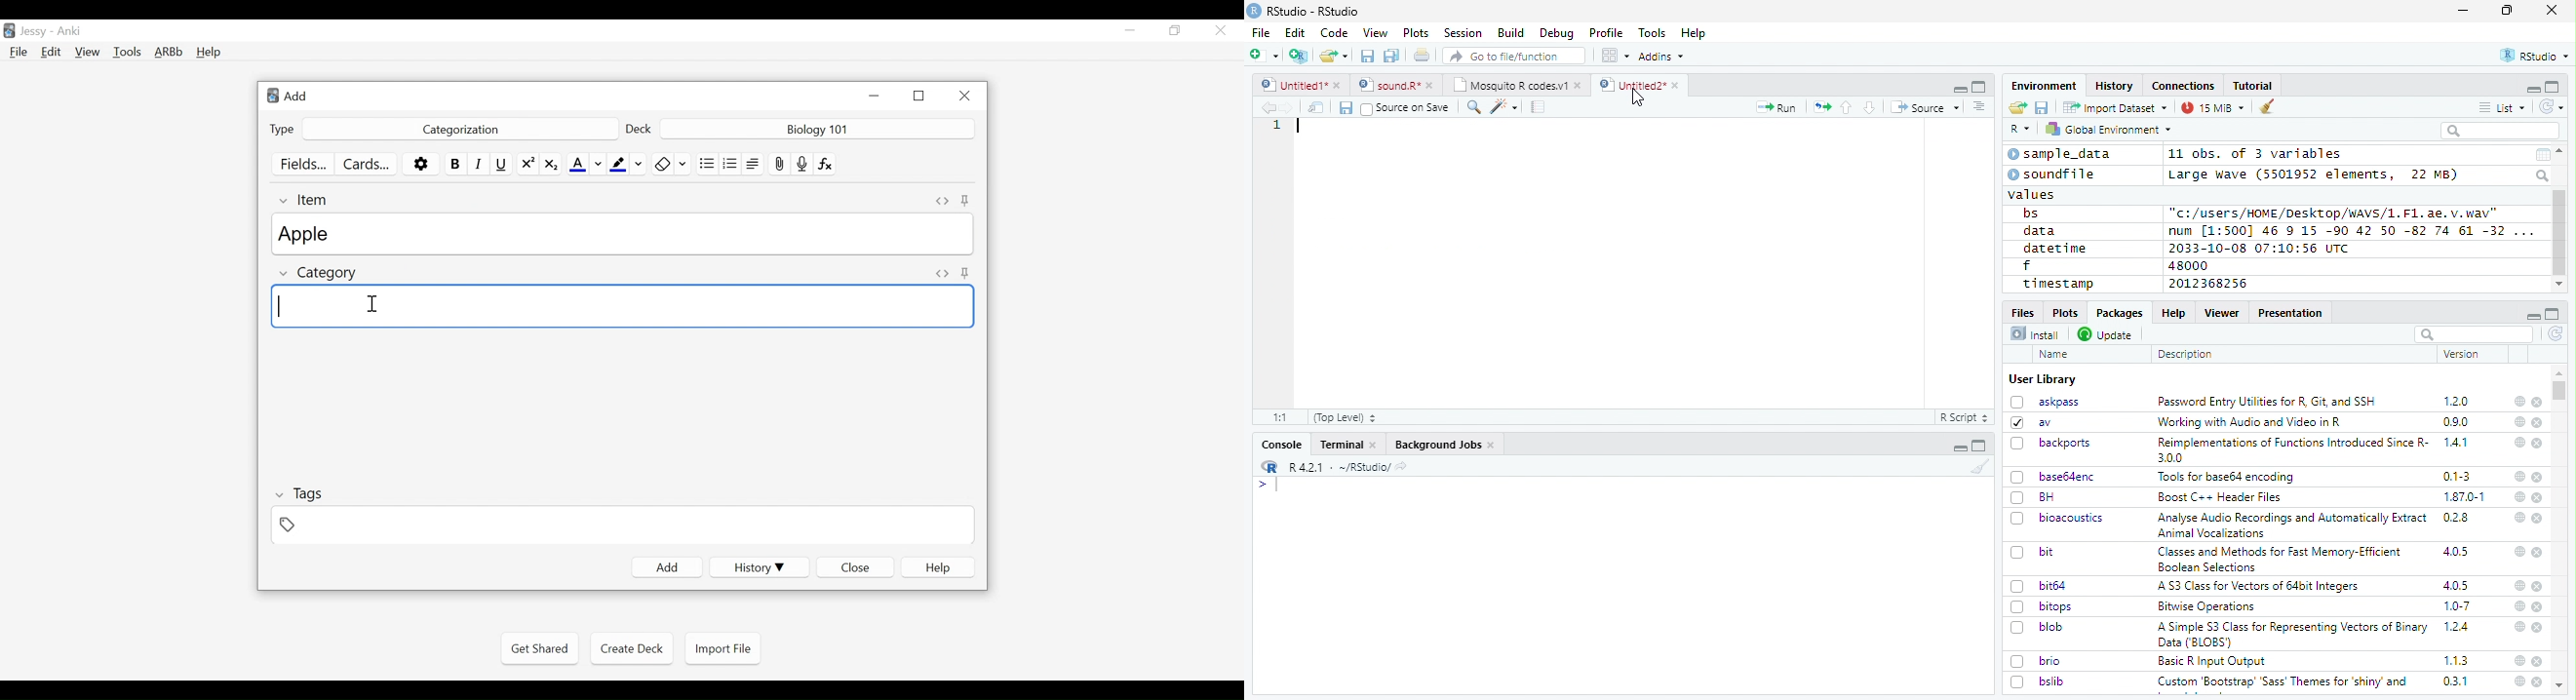 Image resolution: width=2576 pixels, height=700 pixels. Describe the element at coordinates (2458, 606) in the screenshot. I see `1.0-7` at that location.